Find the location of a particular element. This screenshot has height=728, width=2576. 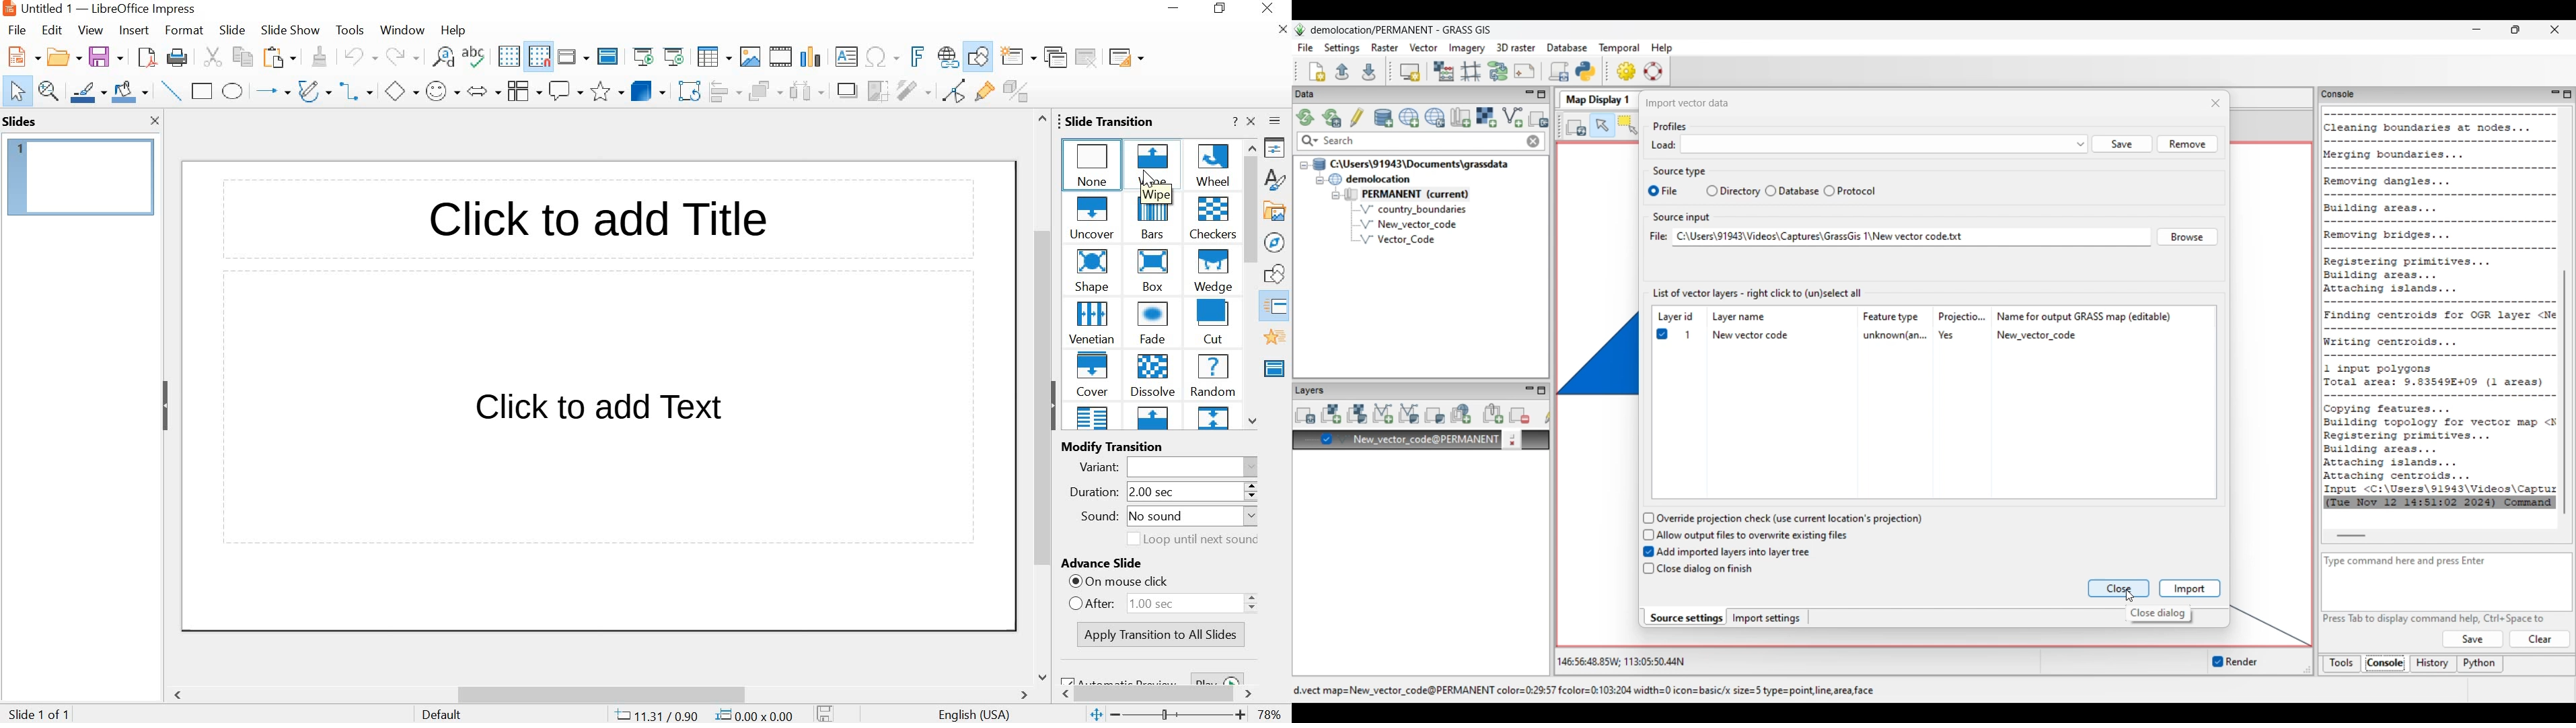

Untitled 1 - LibreOffice Impress is located at coordinates (98, 9).